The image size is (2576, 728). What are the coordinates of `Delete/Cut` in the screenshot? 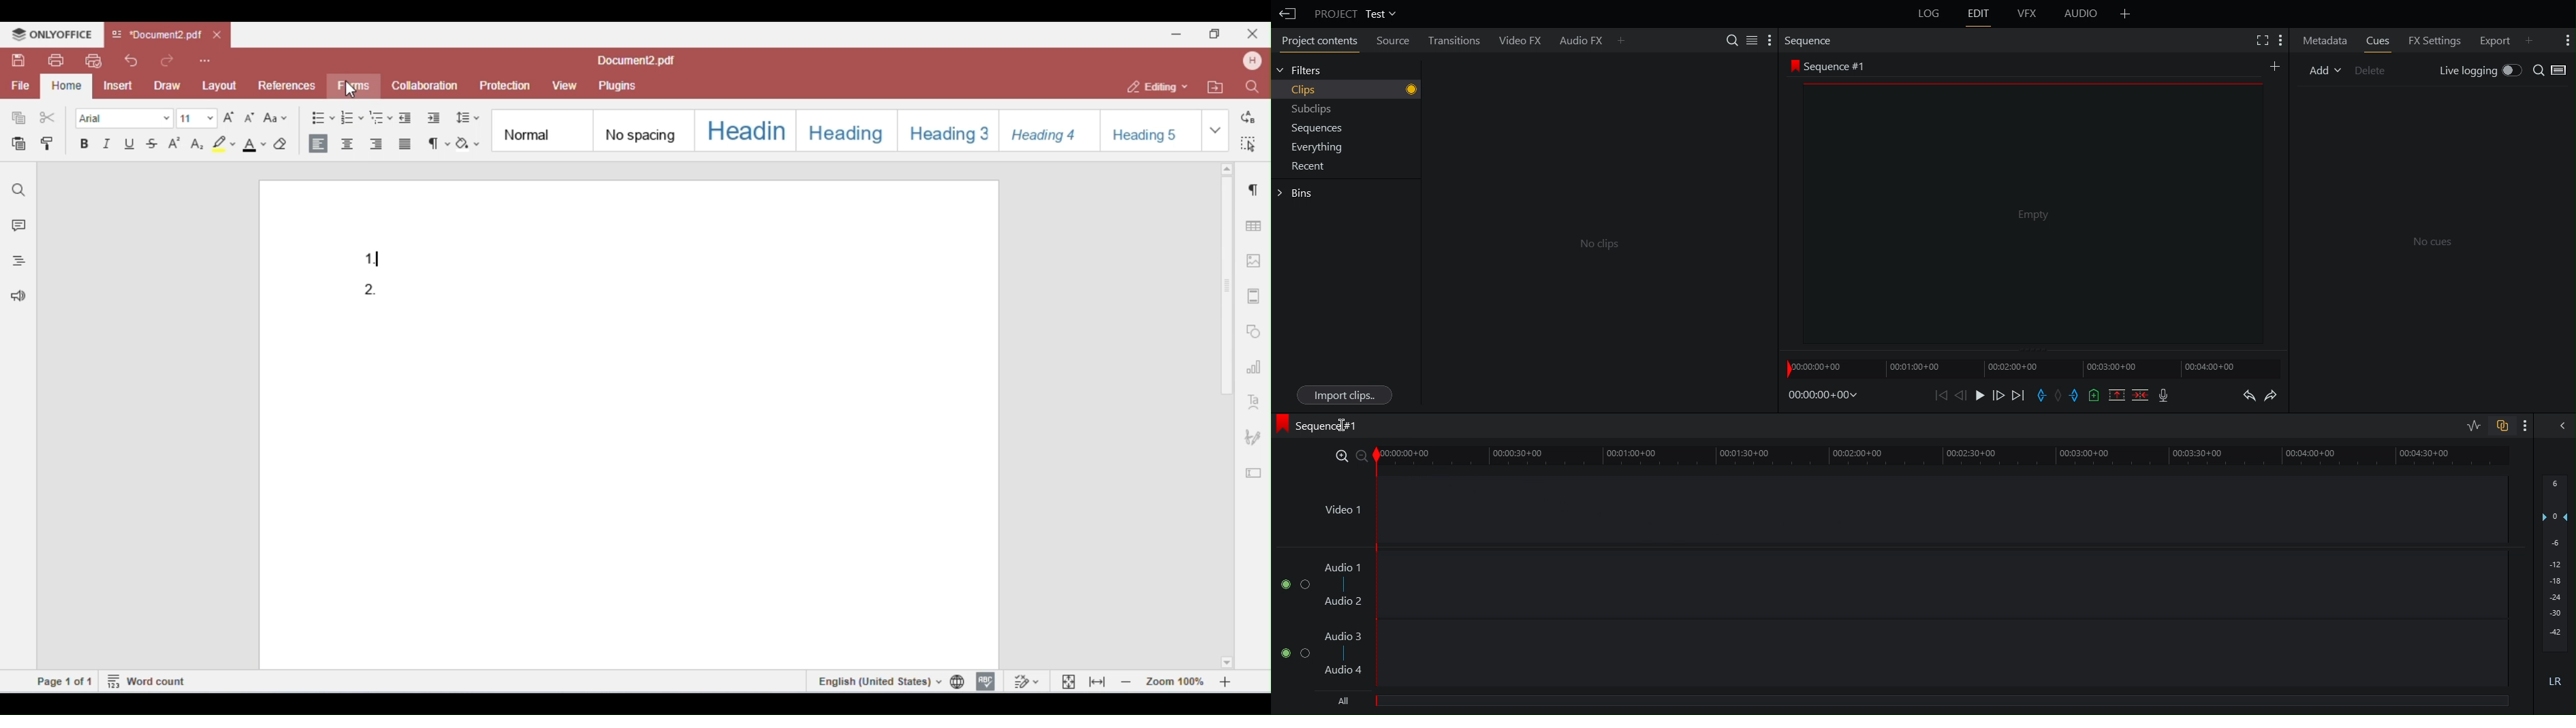 It's located at (2139, 395).